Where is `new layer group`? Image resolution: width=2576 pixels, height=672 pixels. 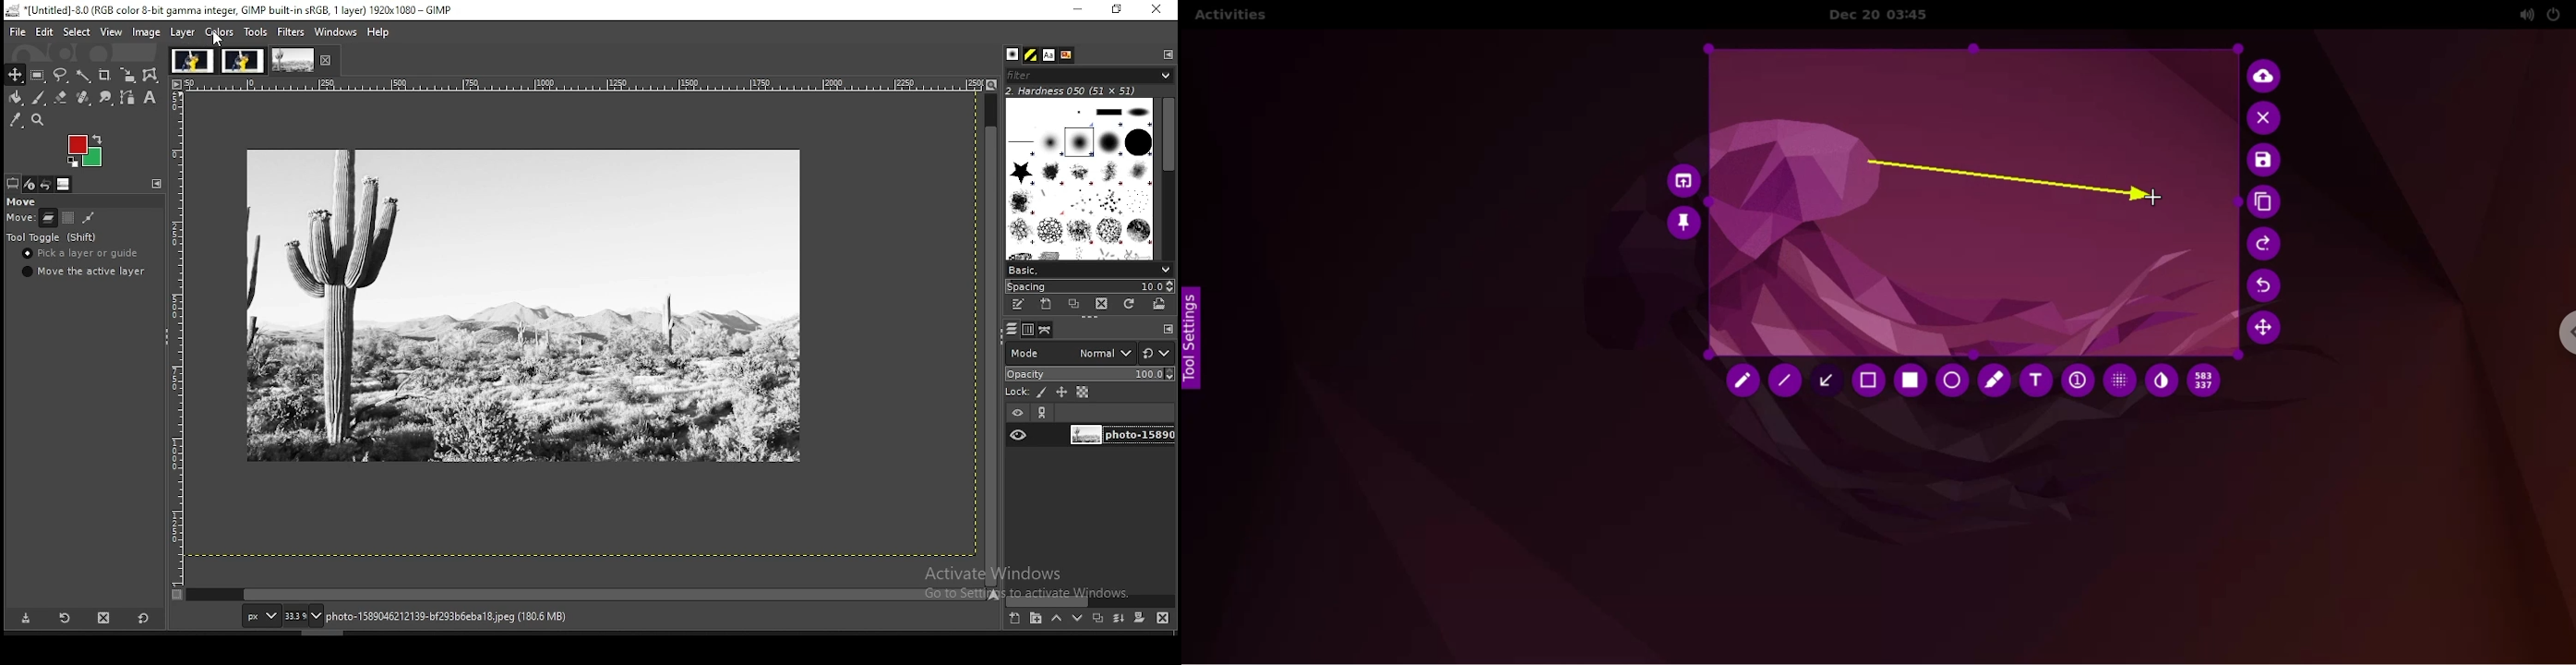
new layer group is located at coordinates (1035, 619).